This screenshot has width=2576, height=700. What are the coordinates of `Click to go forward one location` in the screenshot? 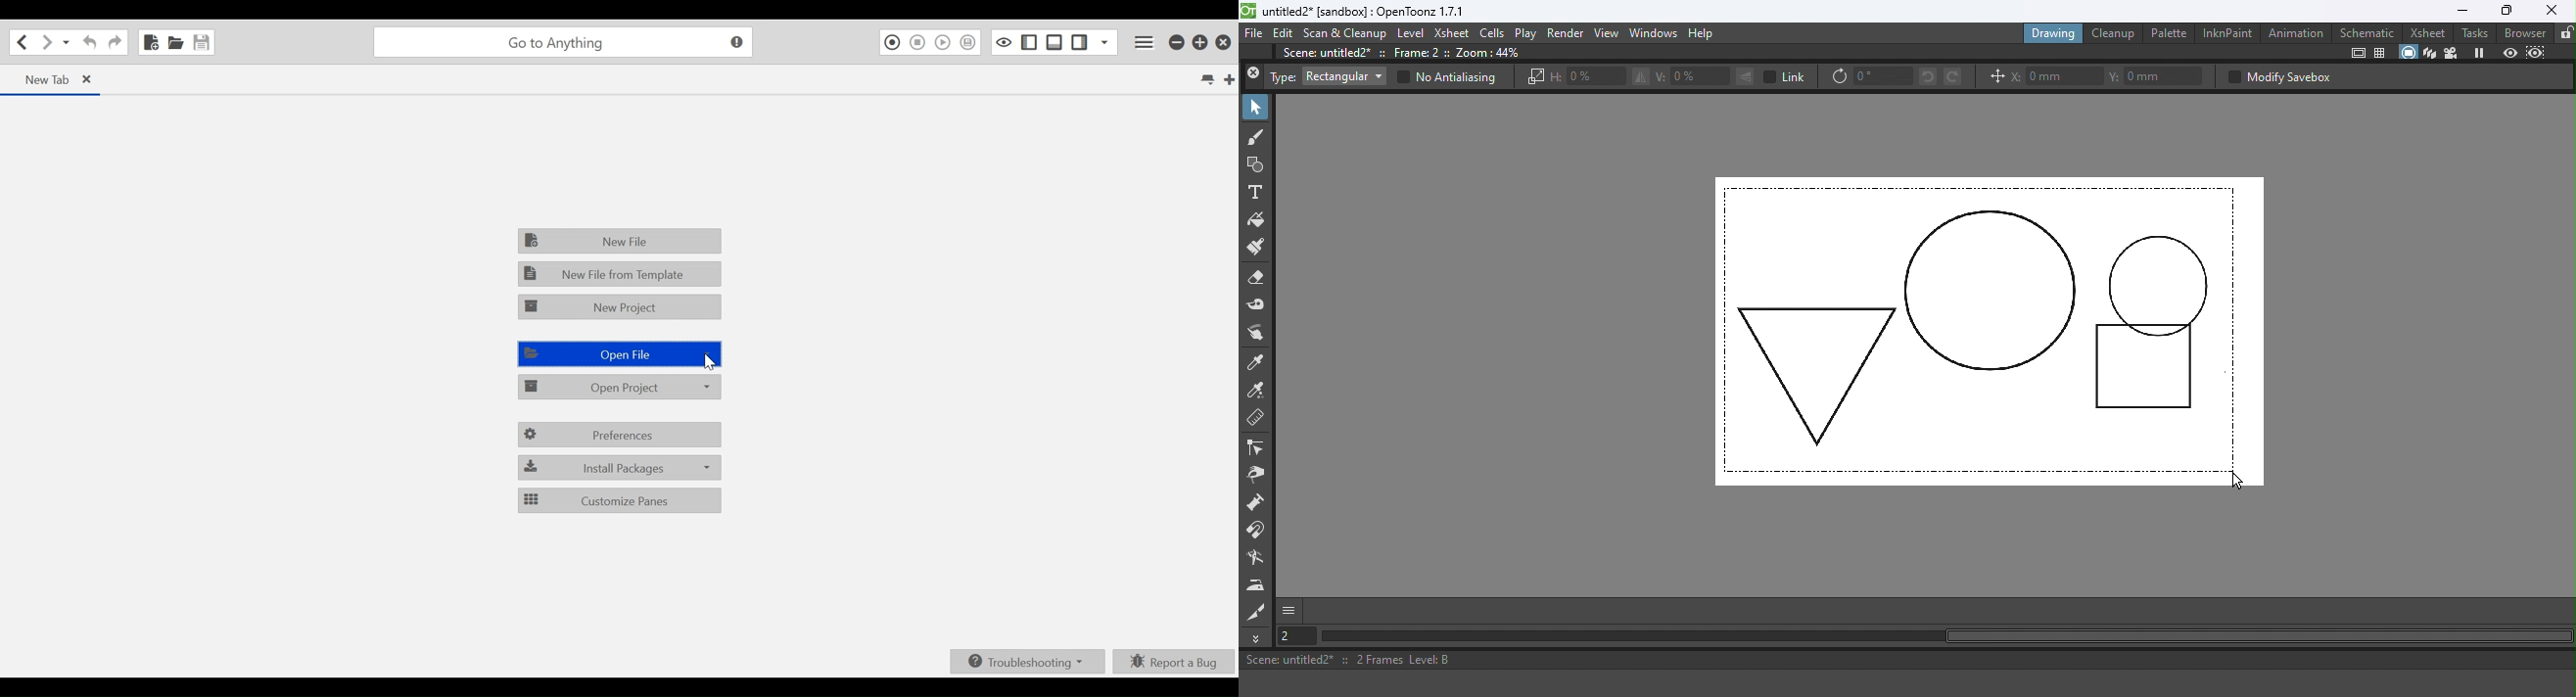 It's located at (47, 43).